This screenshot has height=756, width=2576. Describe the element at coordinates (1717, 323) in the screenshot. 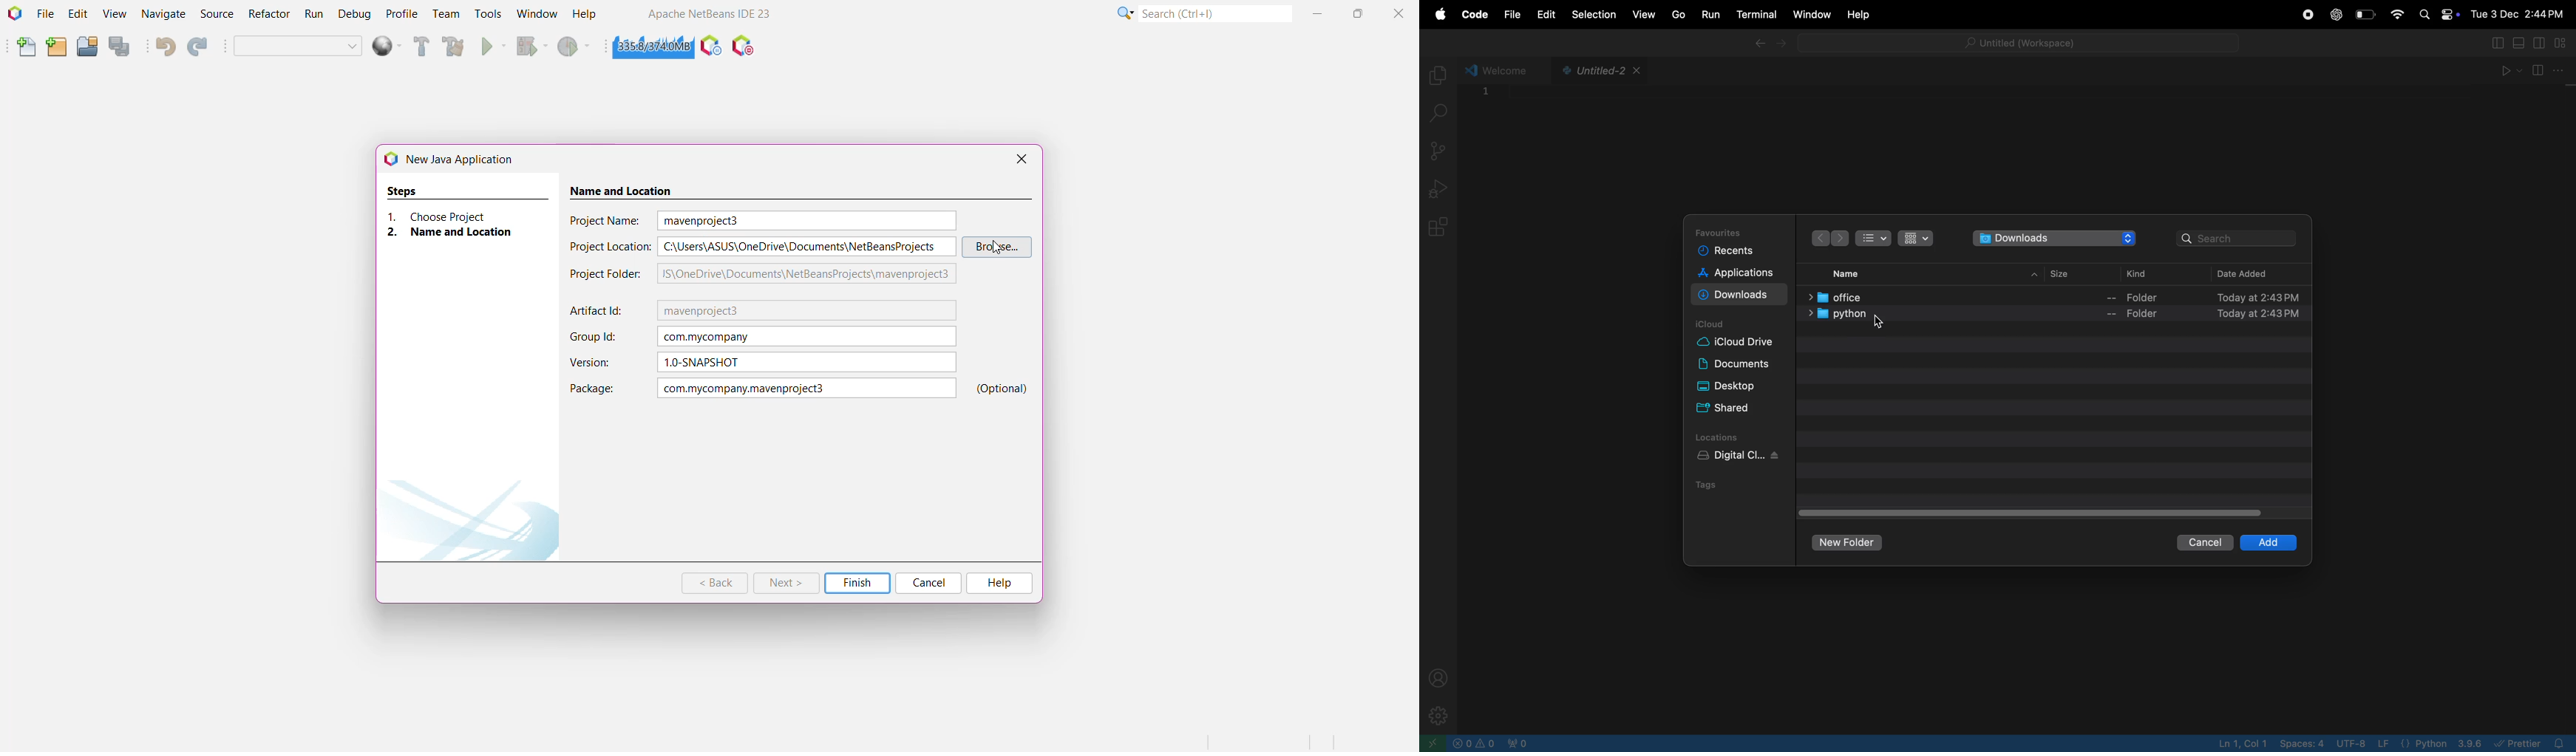

I see `i cloud` at that location.